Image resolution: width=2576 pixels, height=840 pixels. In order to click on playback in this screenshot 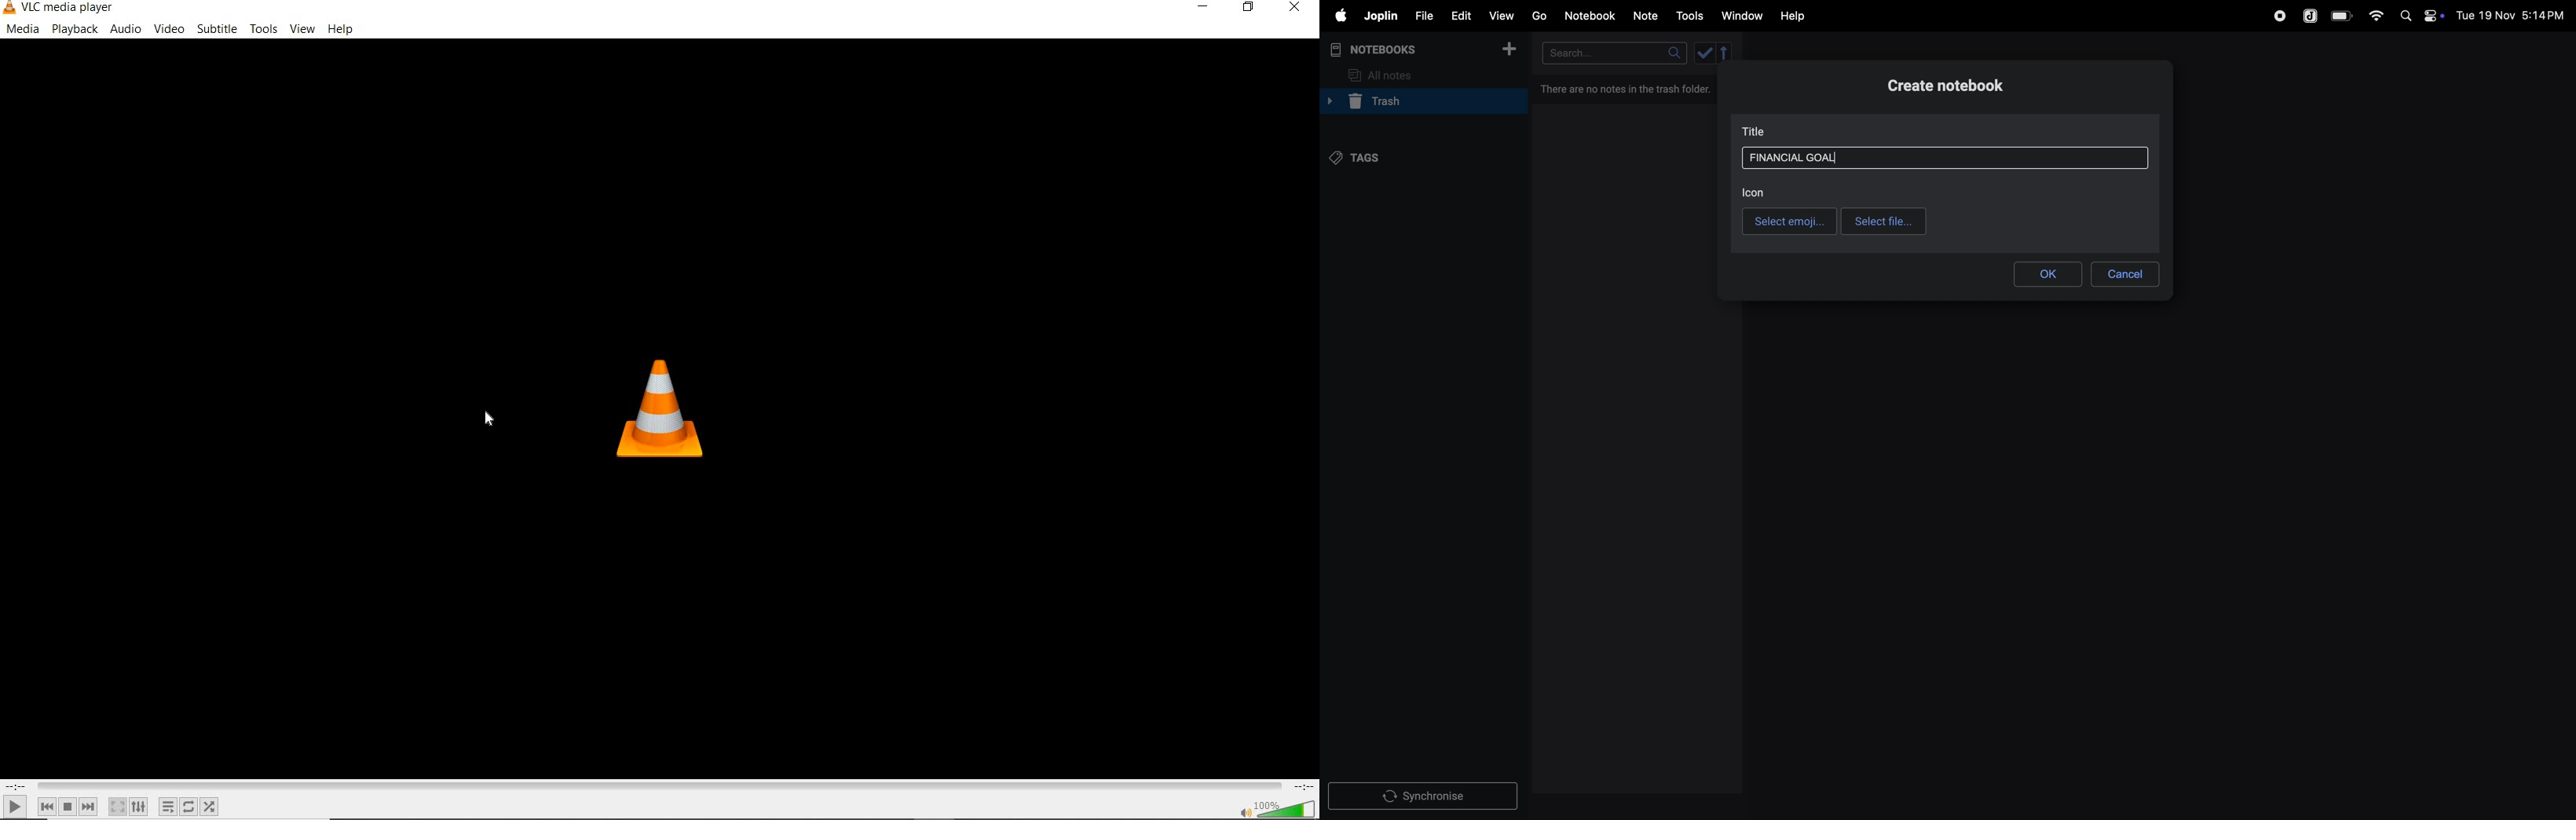, I will do `click(75, 29)`.